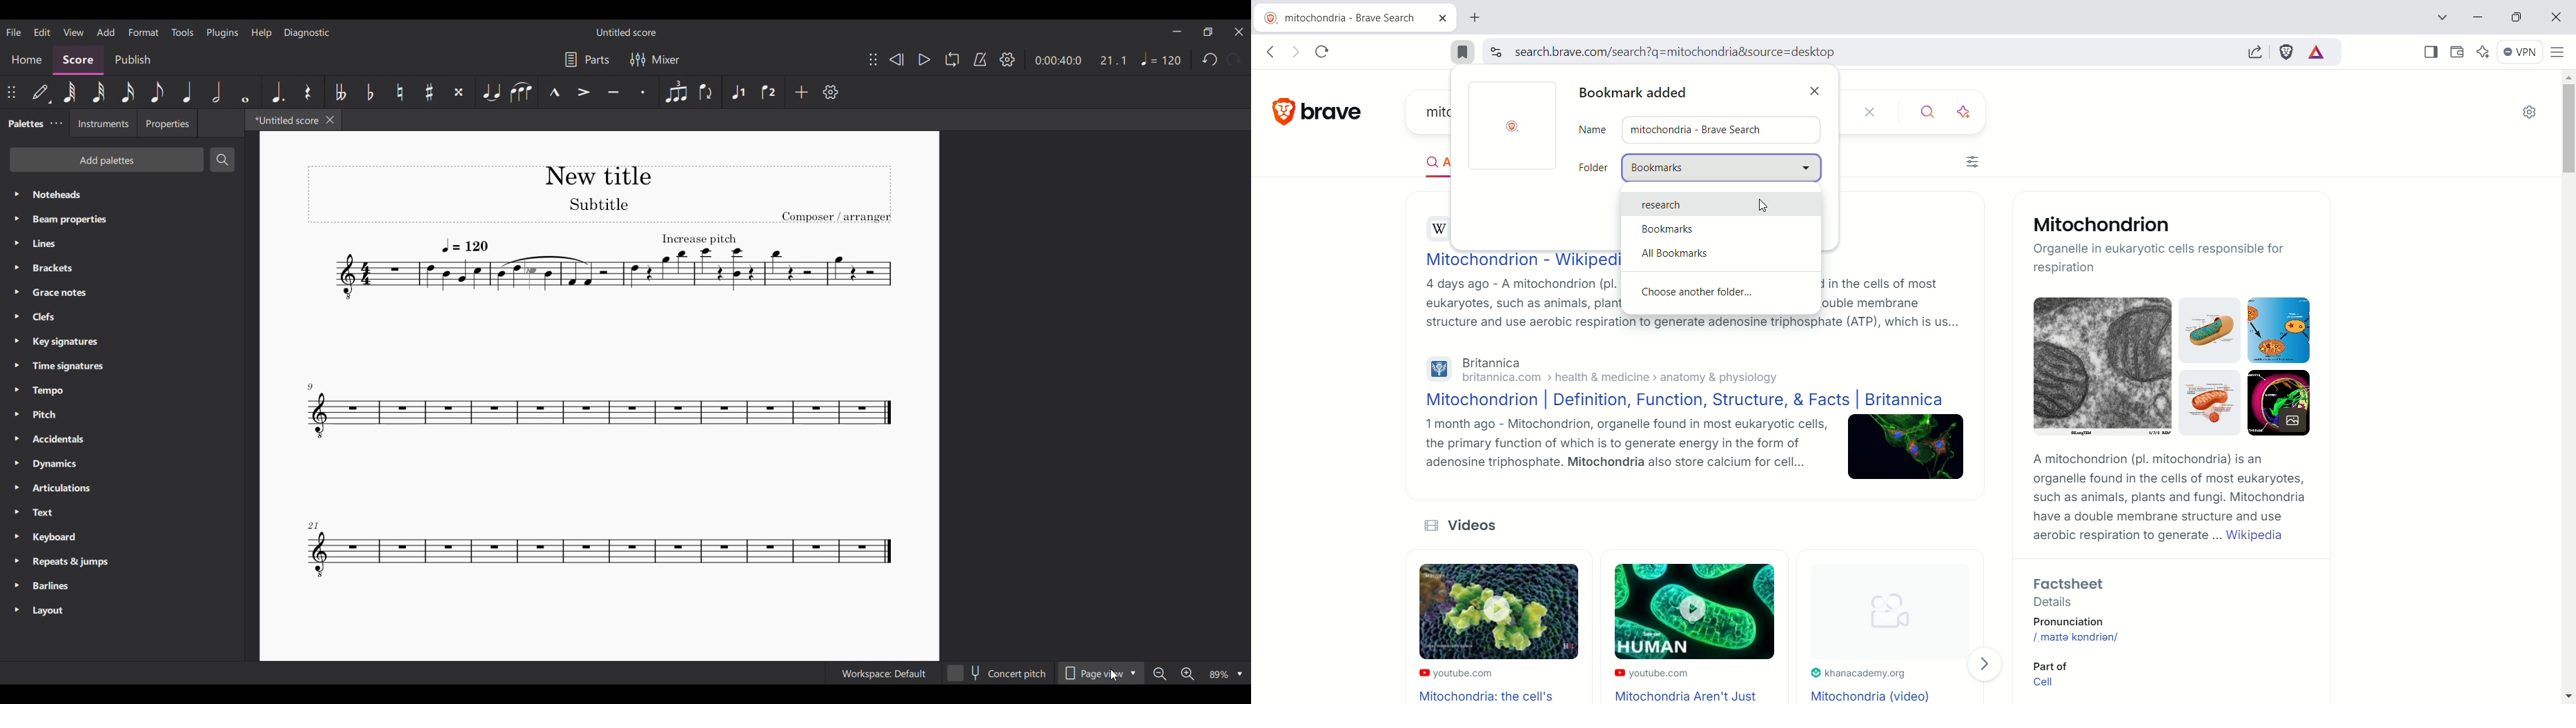 The width and height of the screenshot is (2576, 728). I want to click on Change position, so click(11, 92).